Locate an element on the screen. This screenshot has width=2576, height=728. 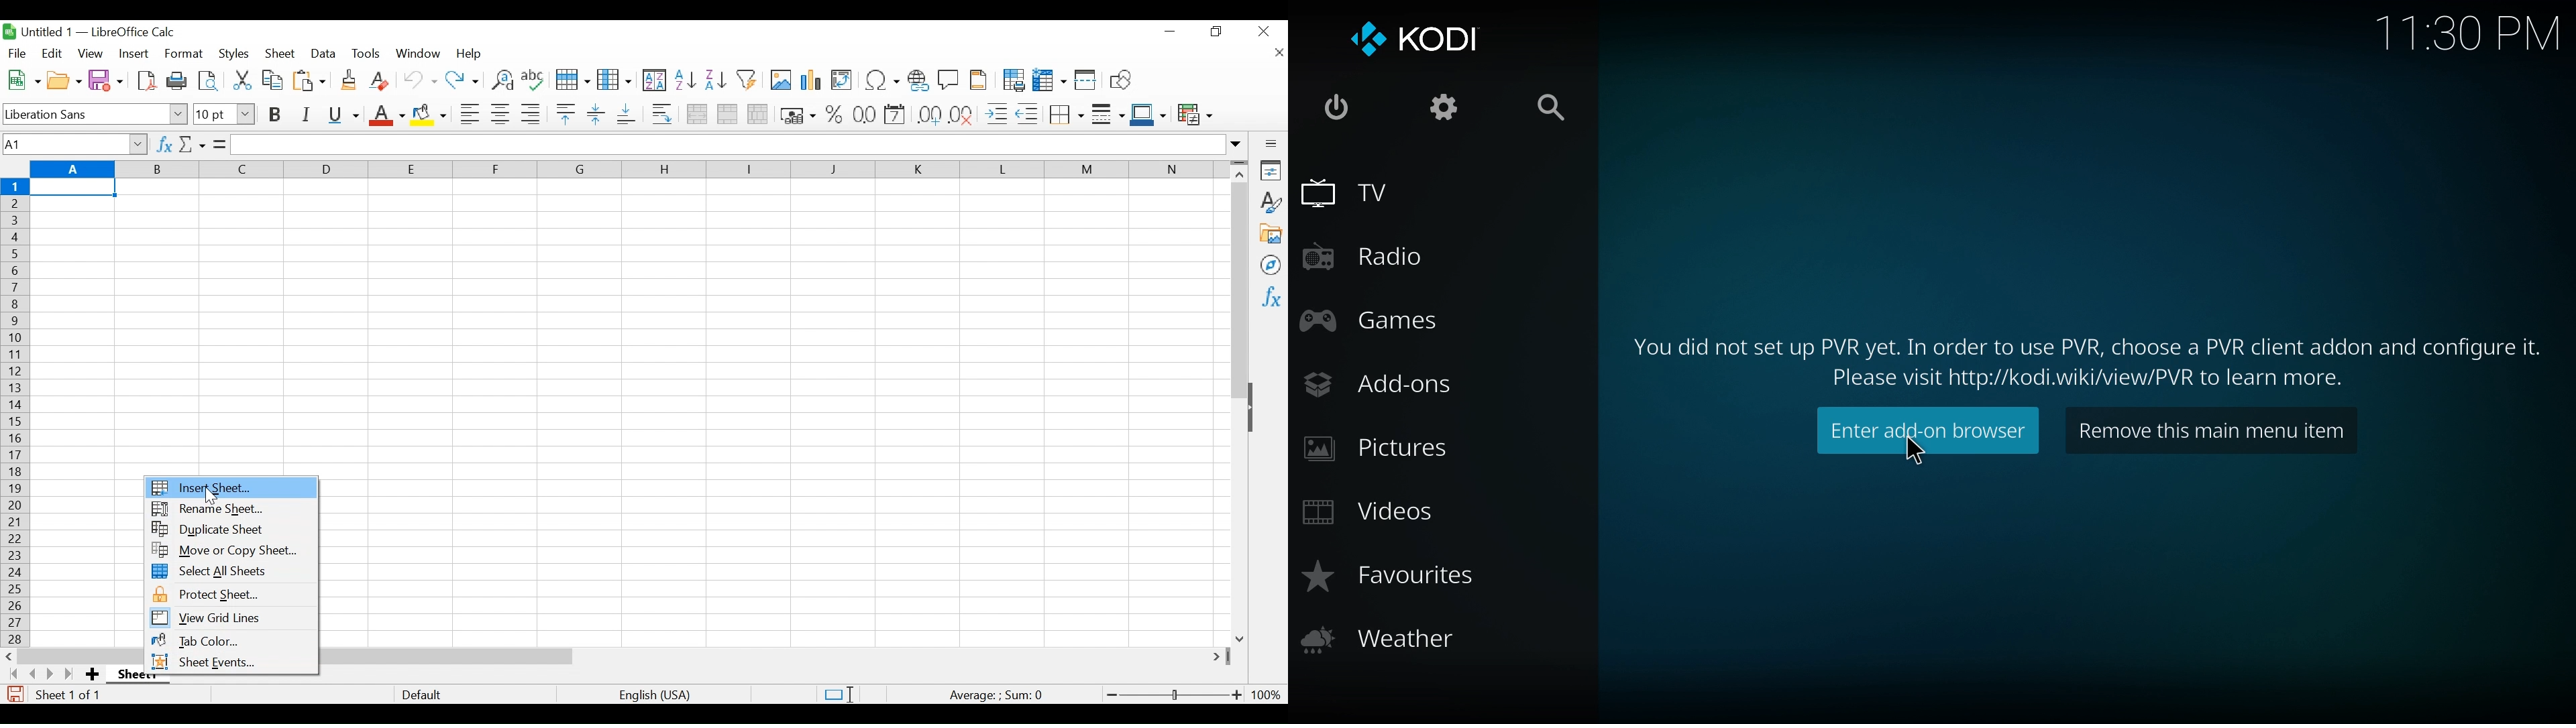
Align Top is located at coordinates (565, 114).